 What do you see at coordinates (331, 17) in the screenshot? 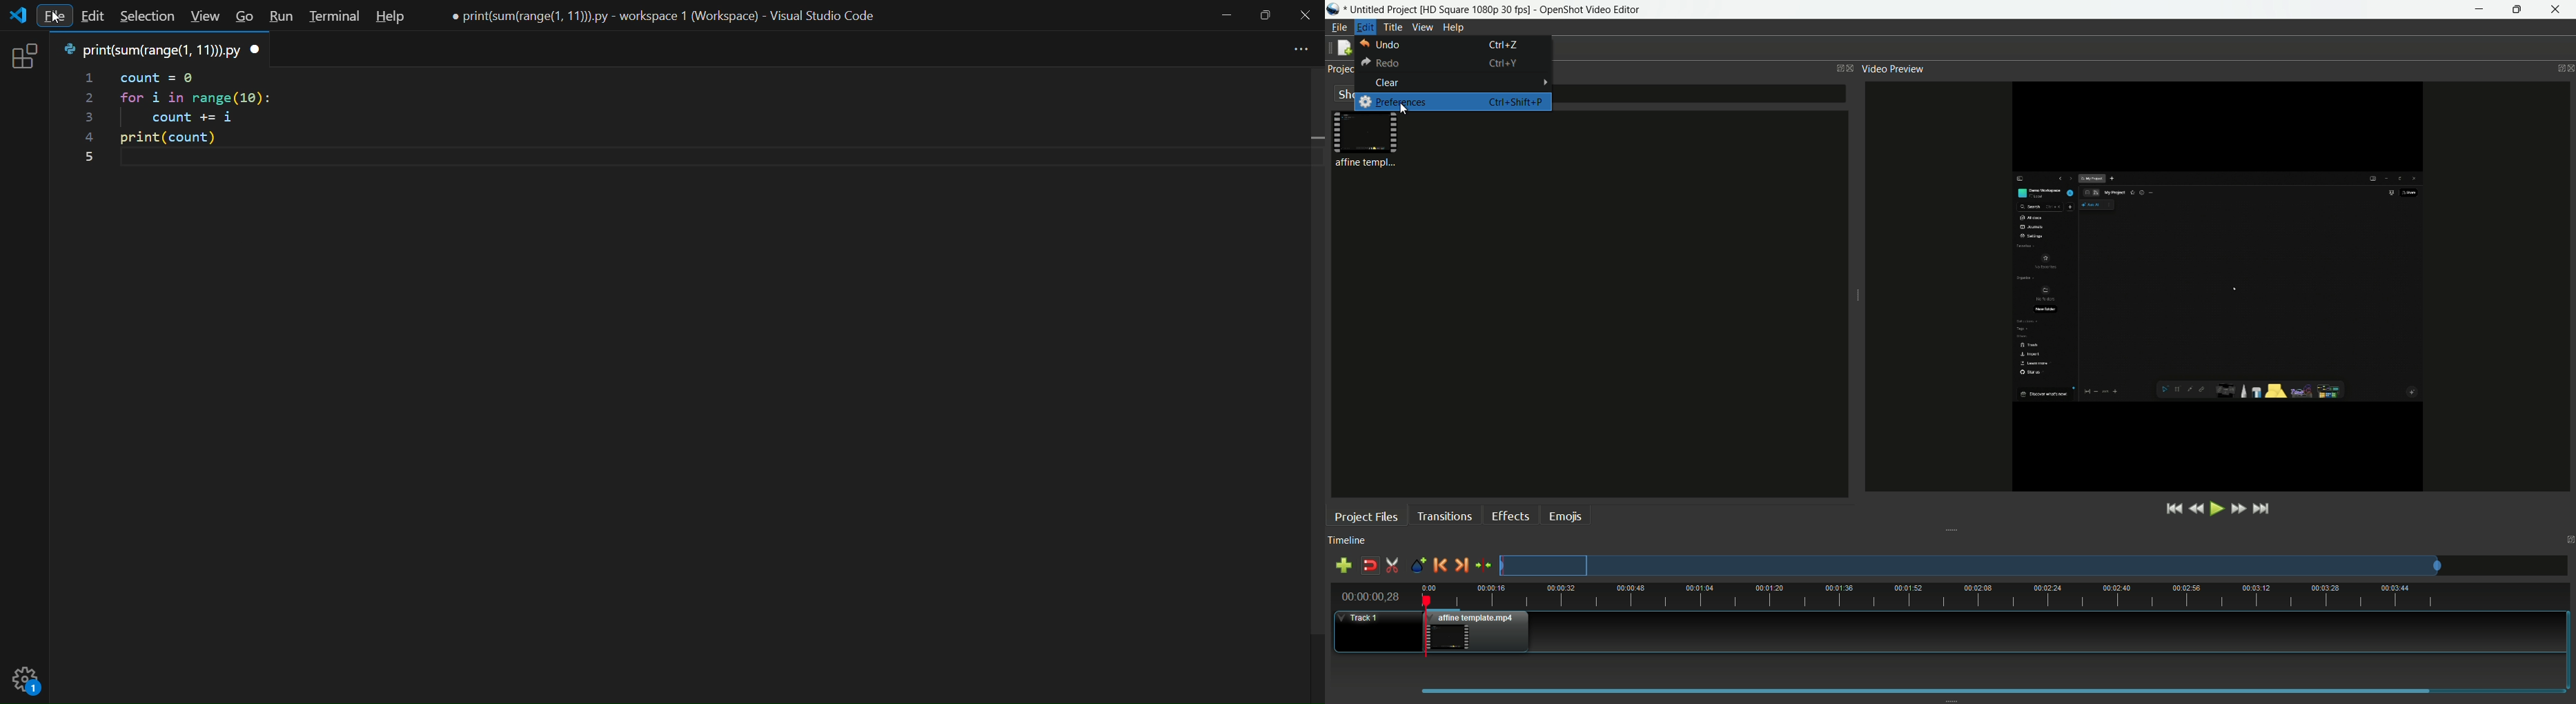
I see `terminal` at bounding box center [331, 17].